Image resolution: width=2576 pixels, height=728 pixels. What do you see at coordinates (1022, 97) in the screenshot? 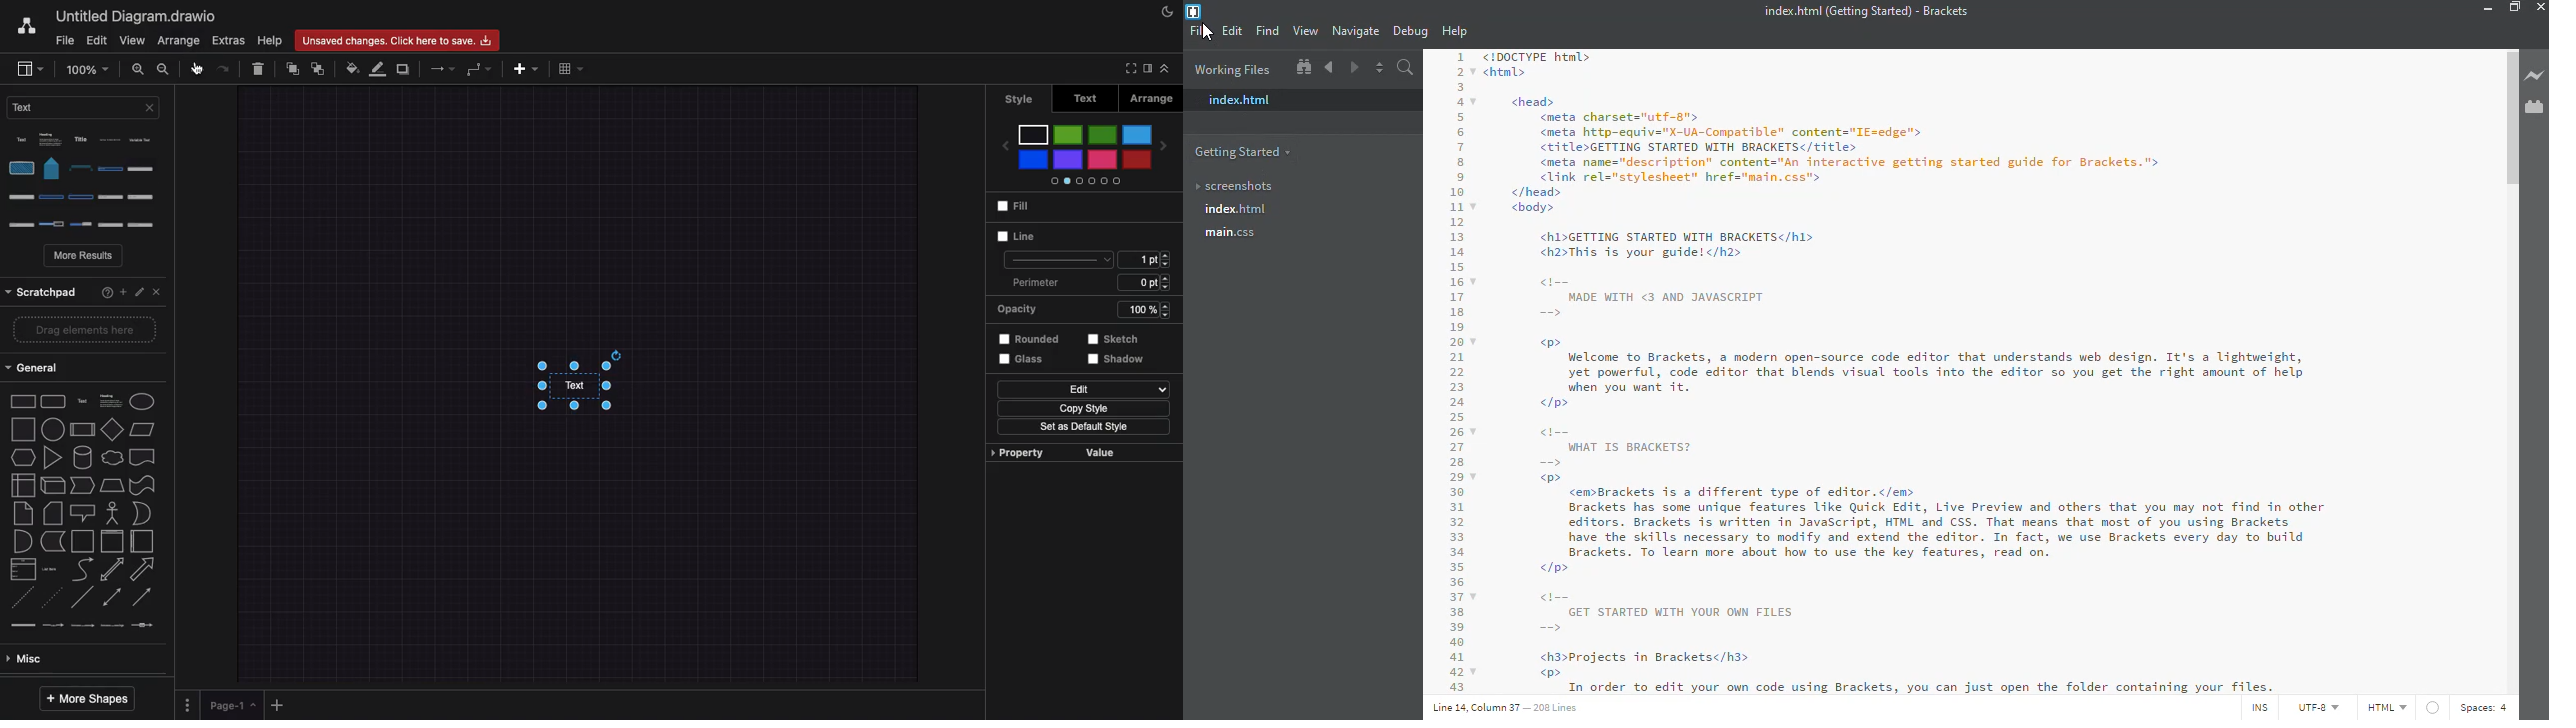
I see `Style` at bounding box center [1022, 97].